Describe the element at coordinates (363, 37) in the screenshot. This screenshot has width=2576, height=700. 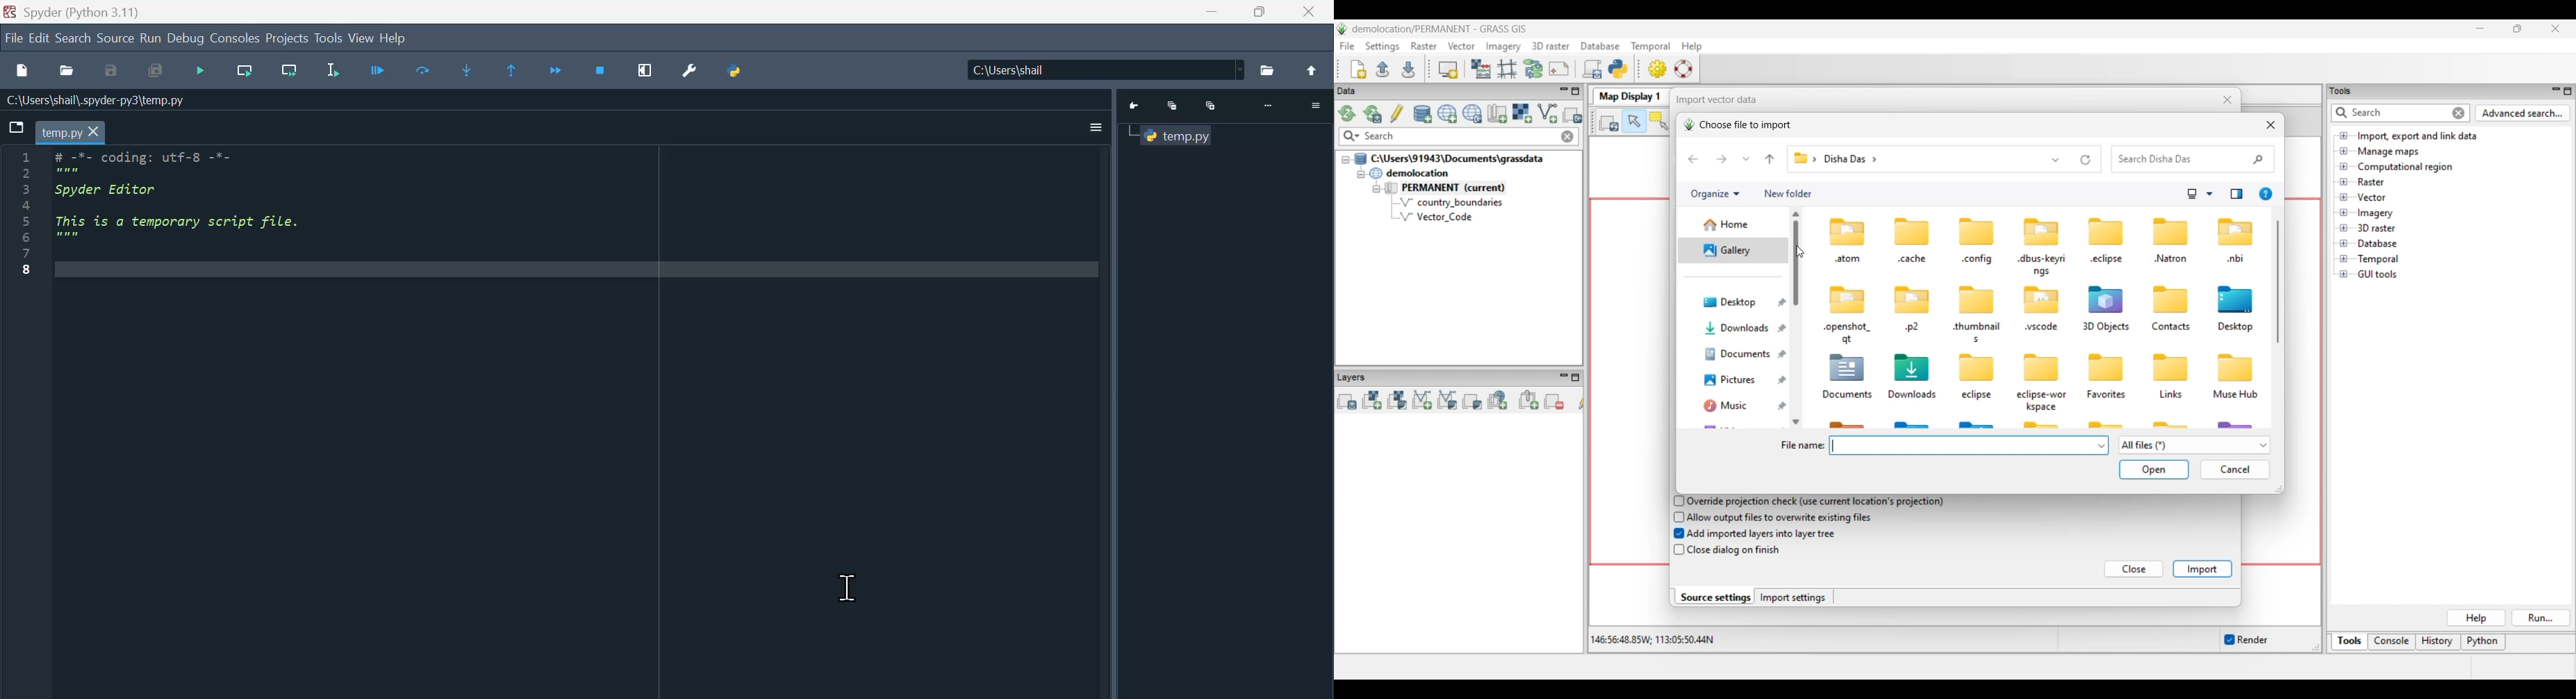
I see `View` at that location.